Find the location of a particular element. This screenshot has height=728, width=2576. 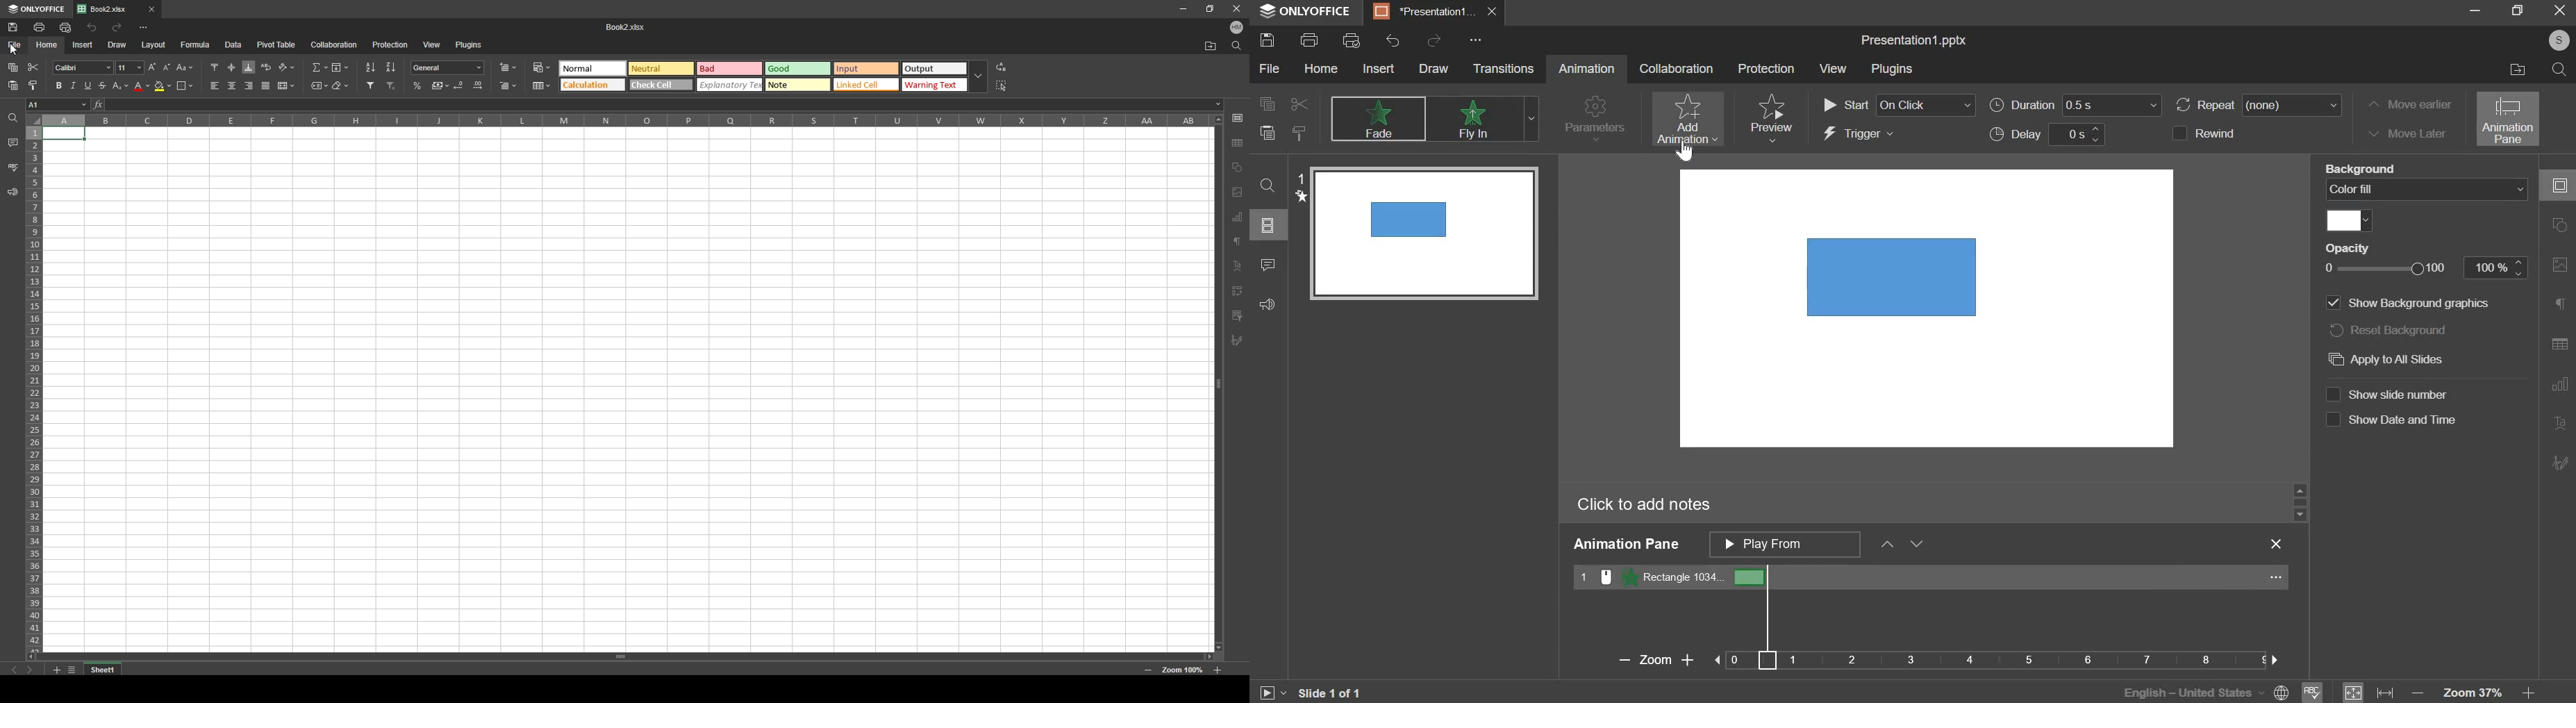

Slide Transition is located at coordinates (2559, 381).